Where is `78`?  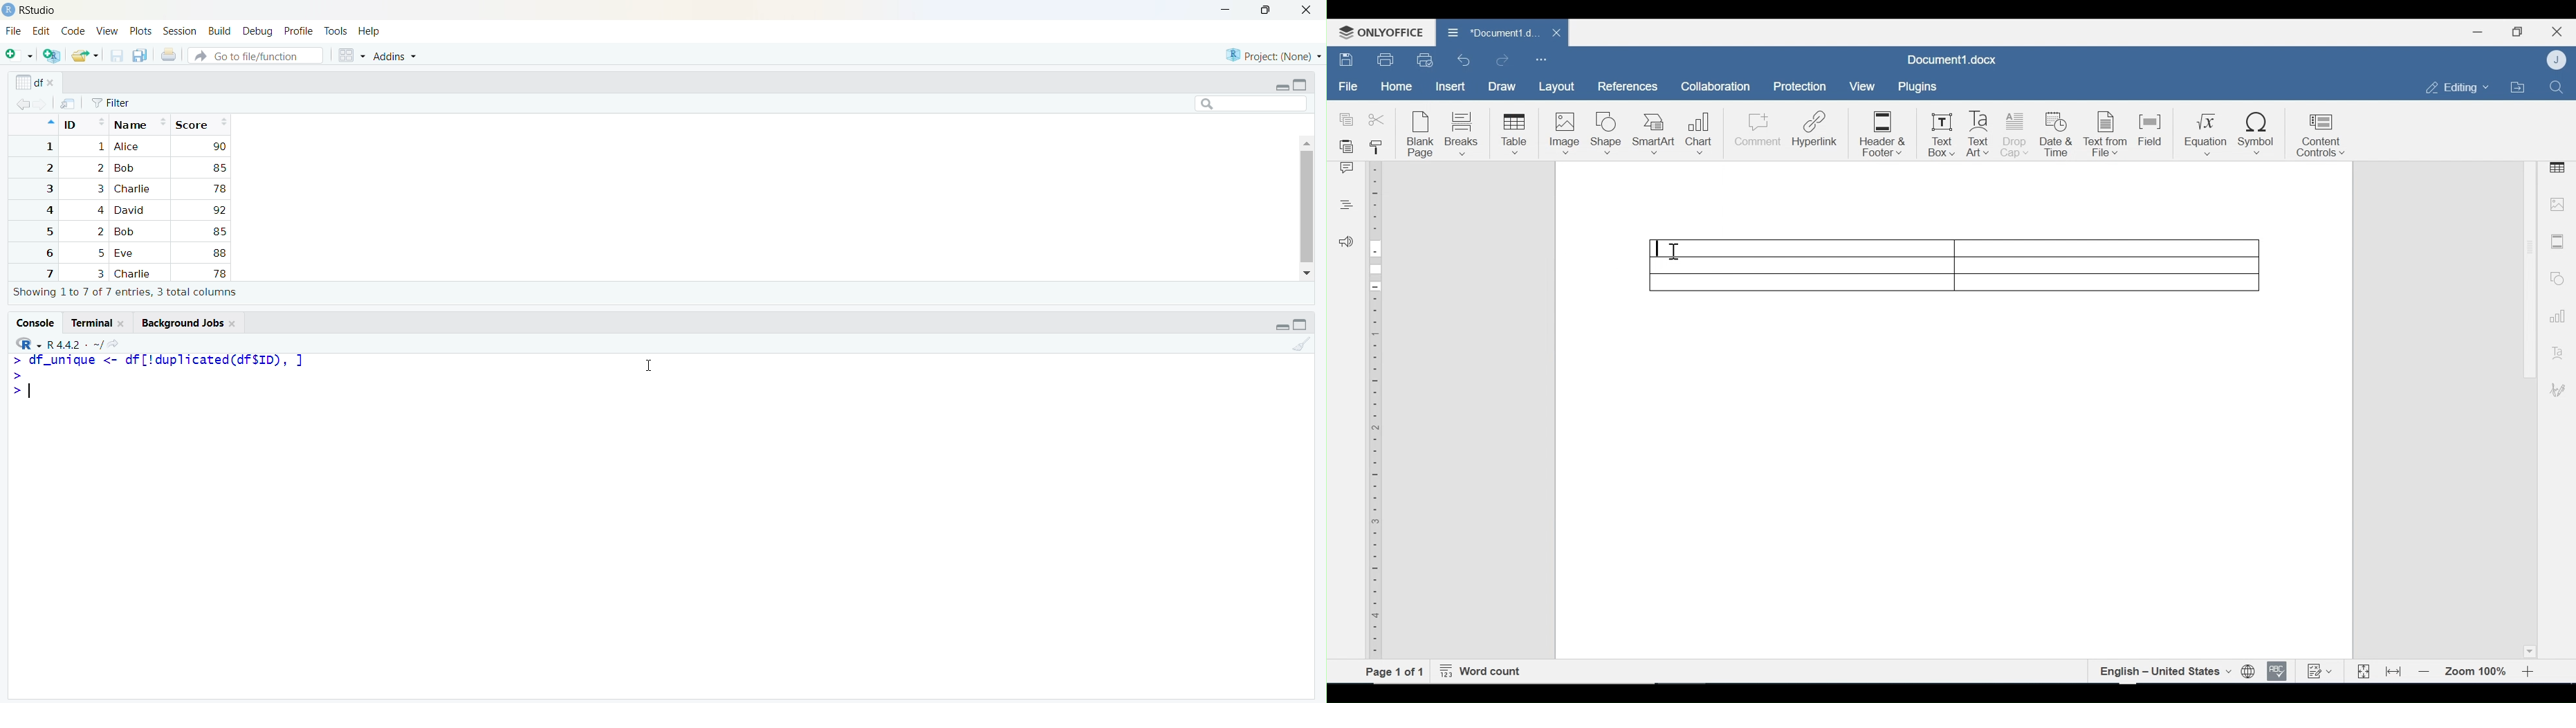 78 is located at coordinates (219, 273).